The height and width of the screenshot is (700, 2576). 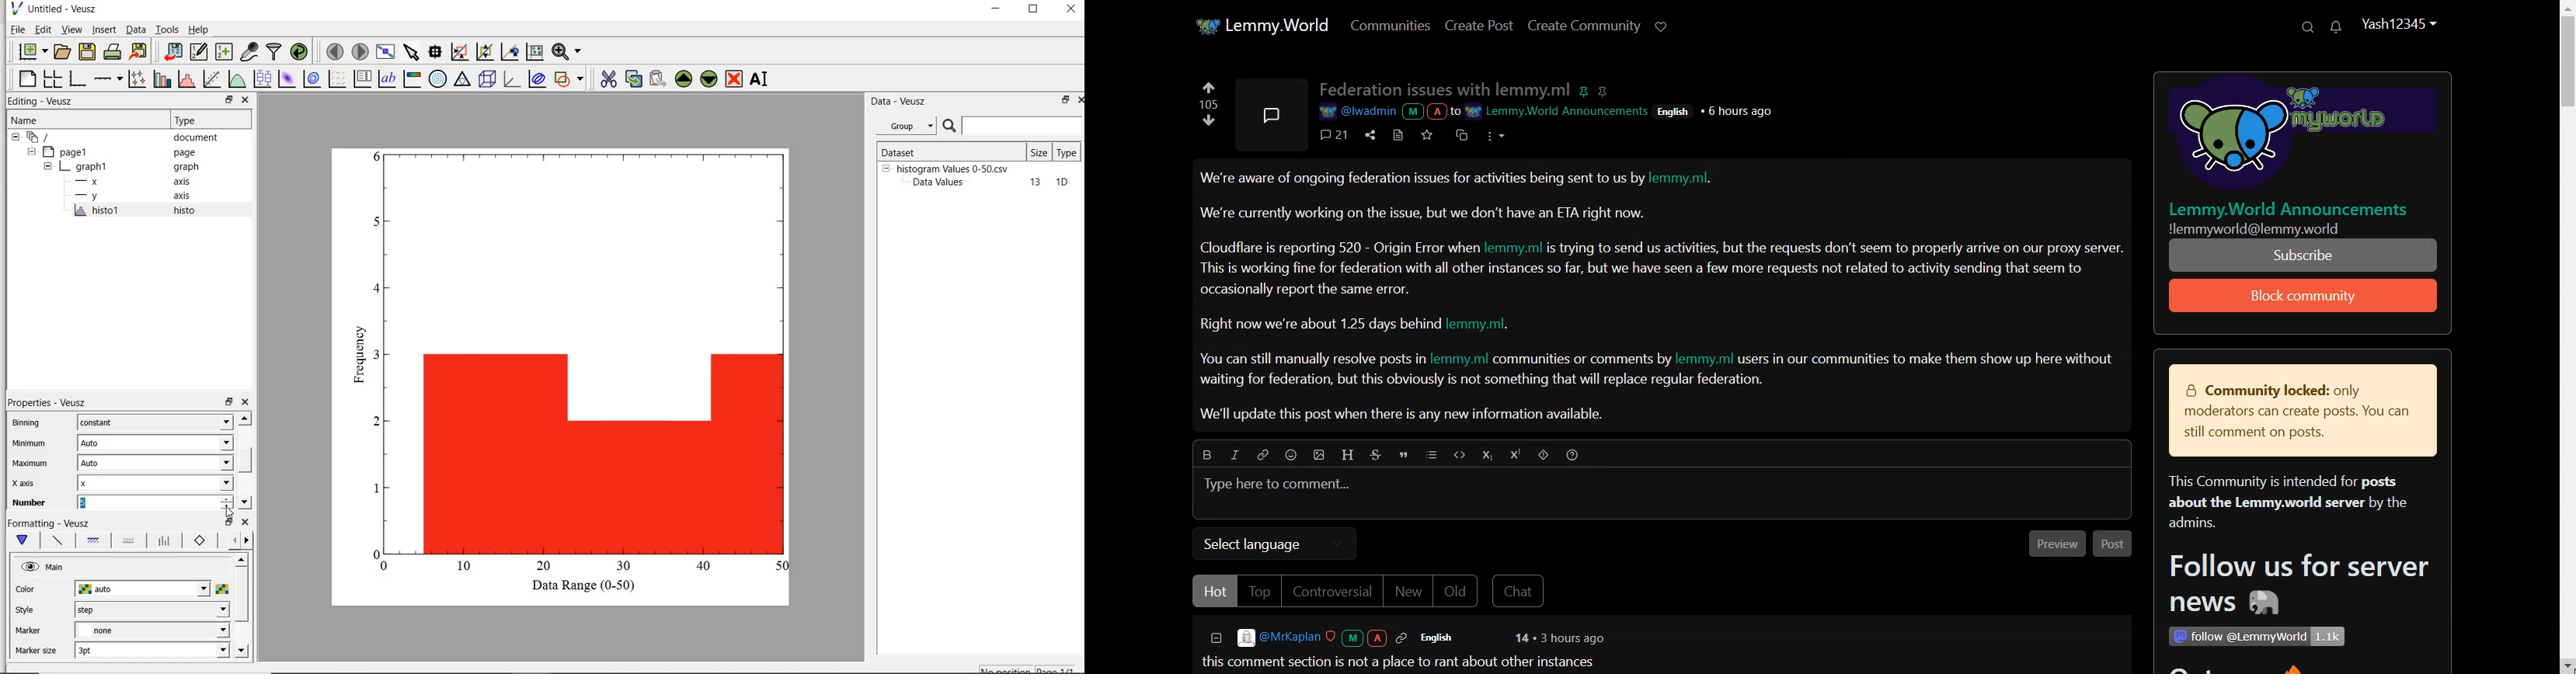 What do you see at coordinates (1687, 177) in the screenshot?
I see `lemmy.ml.` at bounding box center [1687, 177].